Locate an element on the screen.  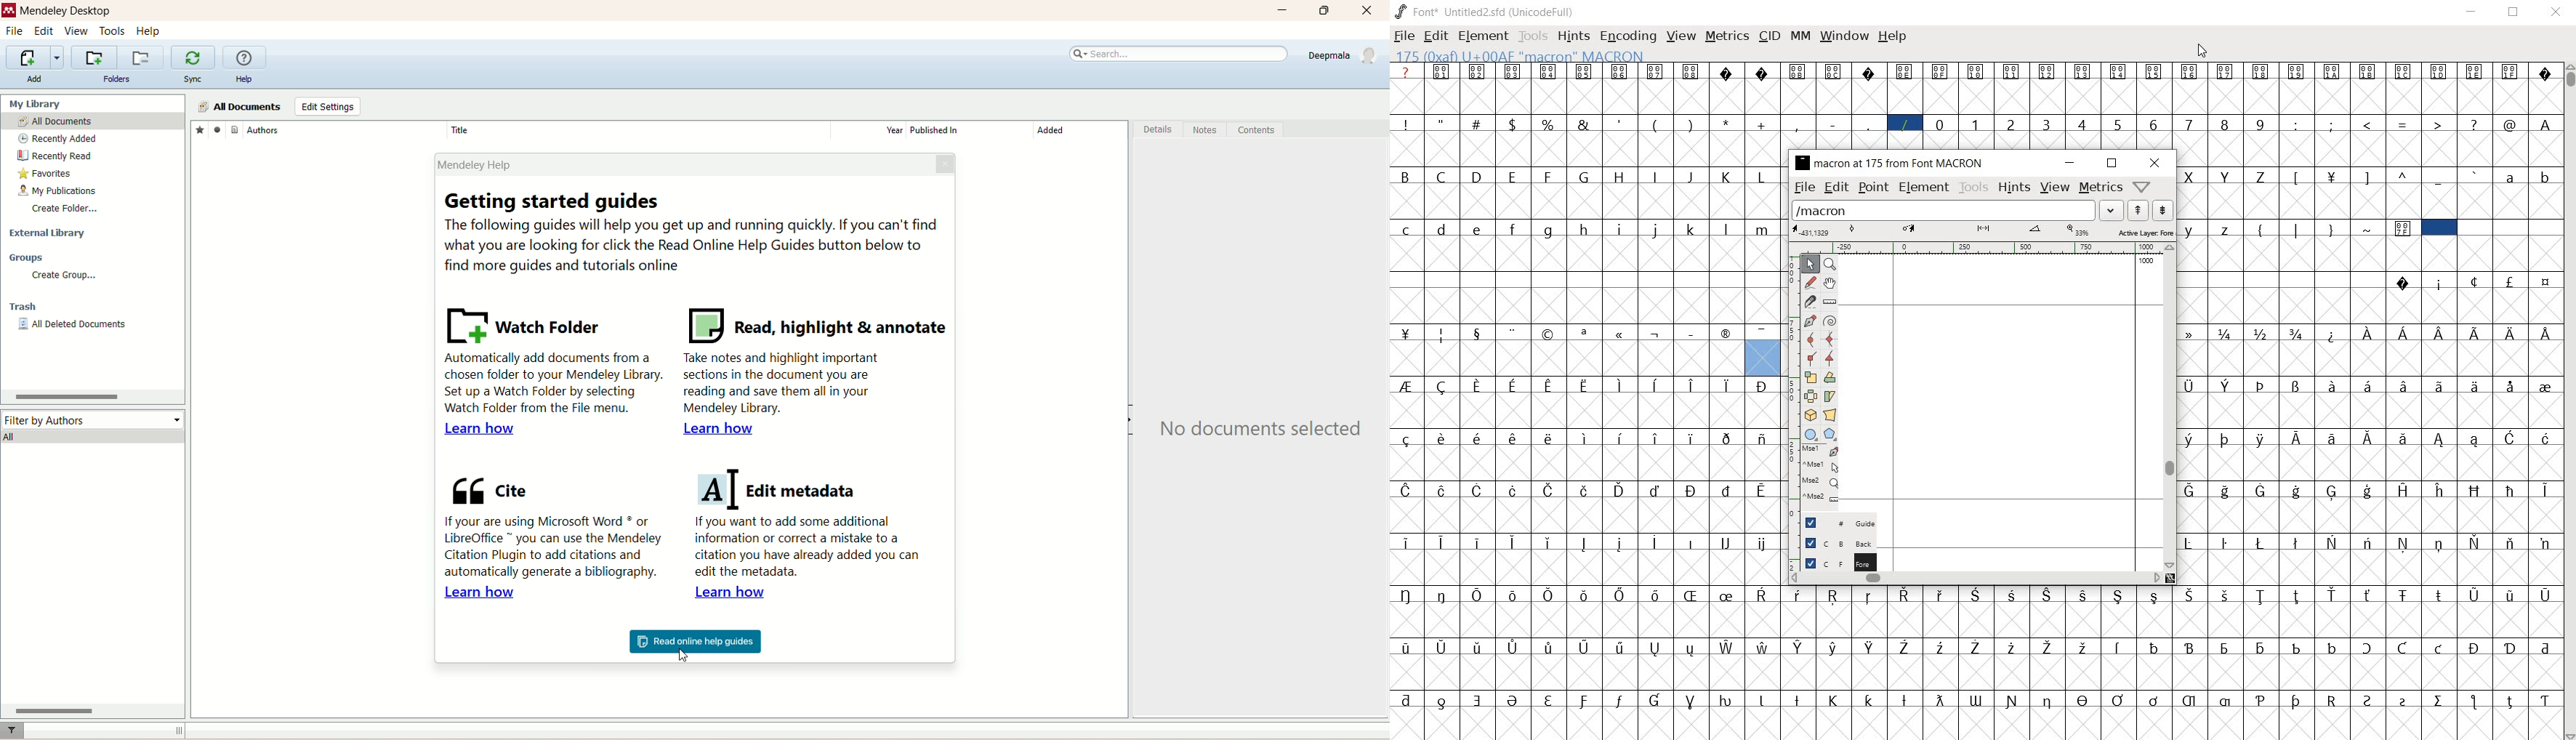
Symbol is located at coordinates (2012, 595).